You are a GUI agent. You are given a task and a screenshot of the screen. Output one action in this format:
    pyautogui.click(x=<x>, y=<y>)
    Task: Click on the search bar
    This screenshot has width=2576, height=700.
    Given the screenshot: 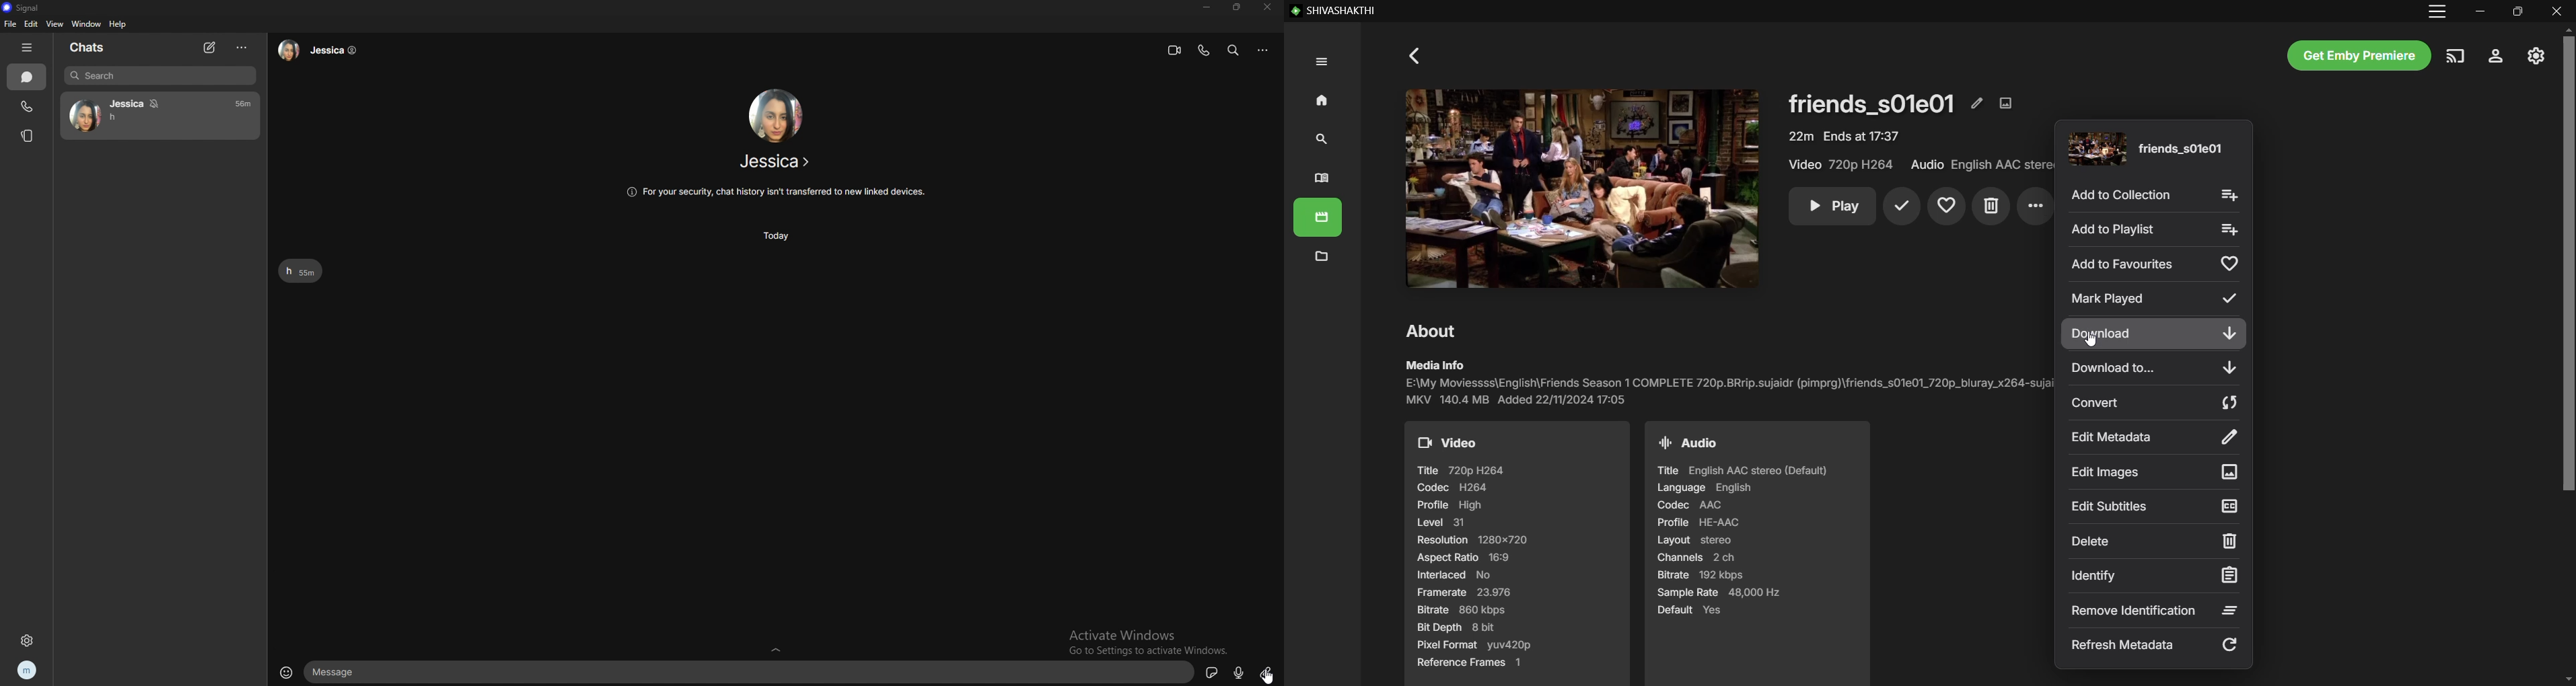 What is the action you would take?
    pyautogui.click(x=161, y=76)
    